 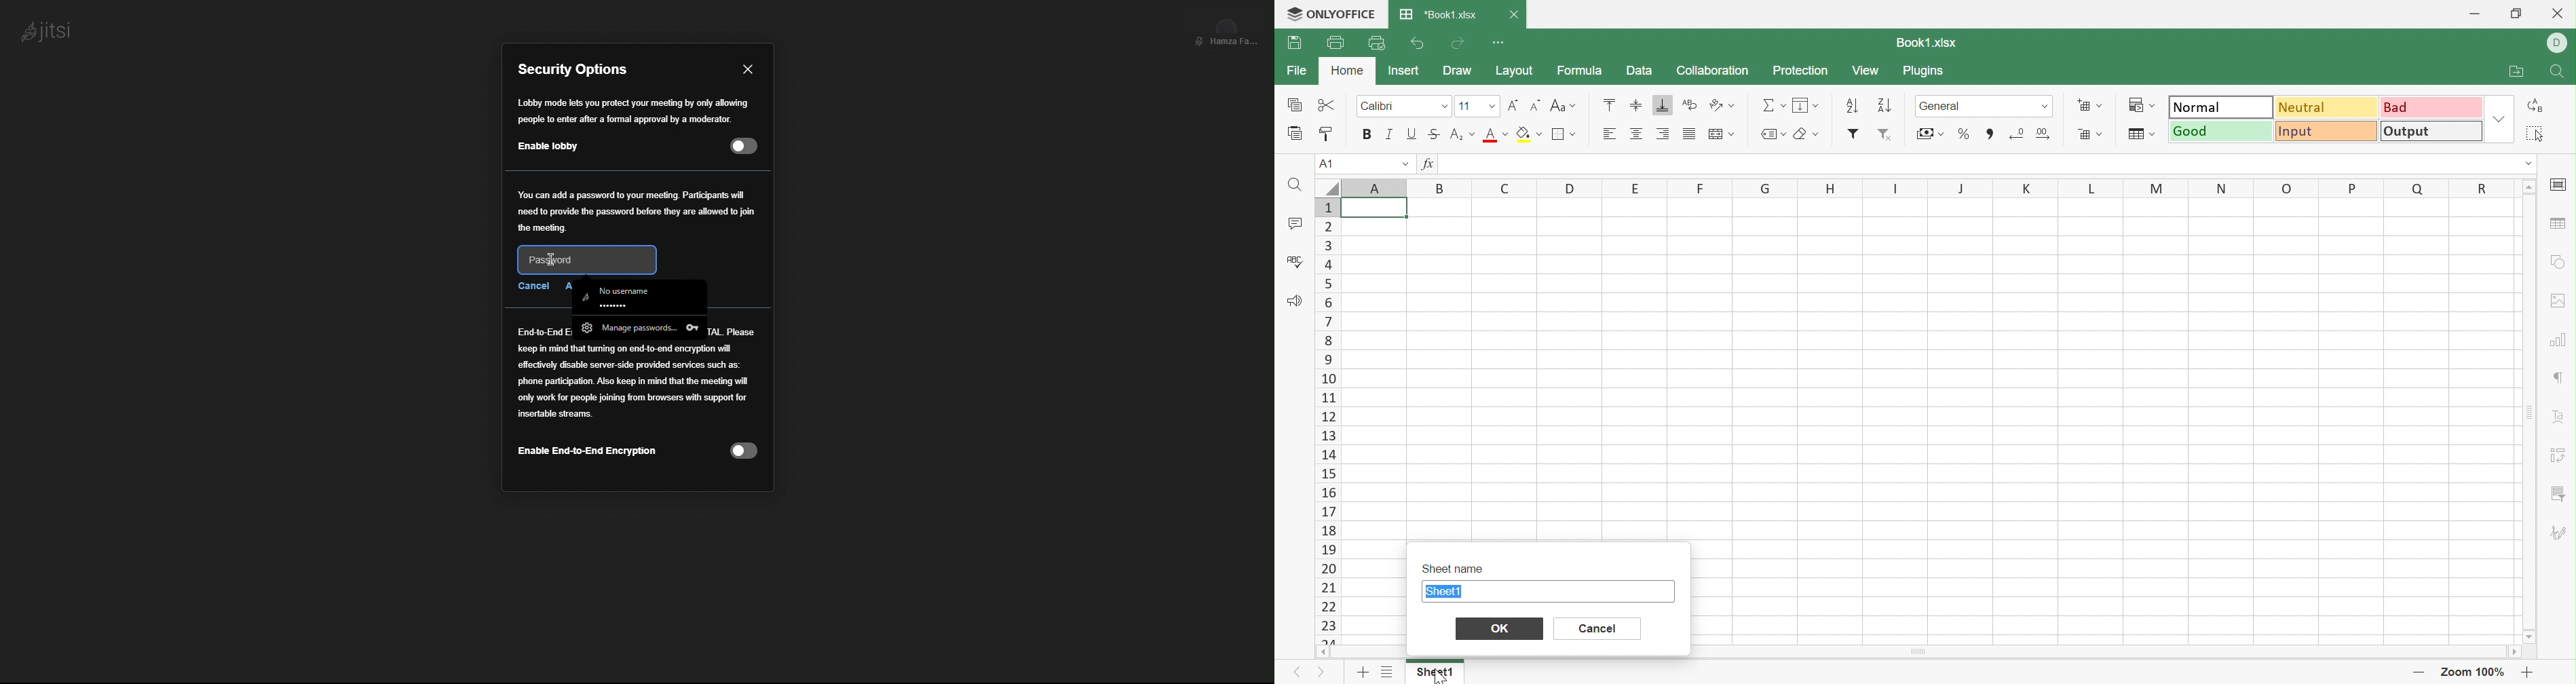 What do you see at coordinates (2326, 107) in the screenshot?
I see `Neutral` at bounding box center [2326, 107].